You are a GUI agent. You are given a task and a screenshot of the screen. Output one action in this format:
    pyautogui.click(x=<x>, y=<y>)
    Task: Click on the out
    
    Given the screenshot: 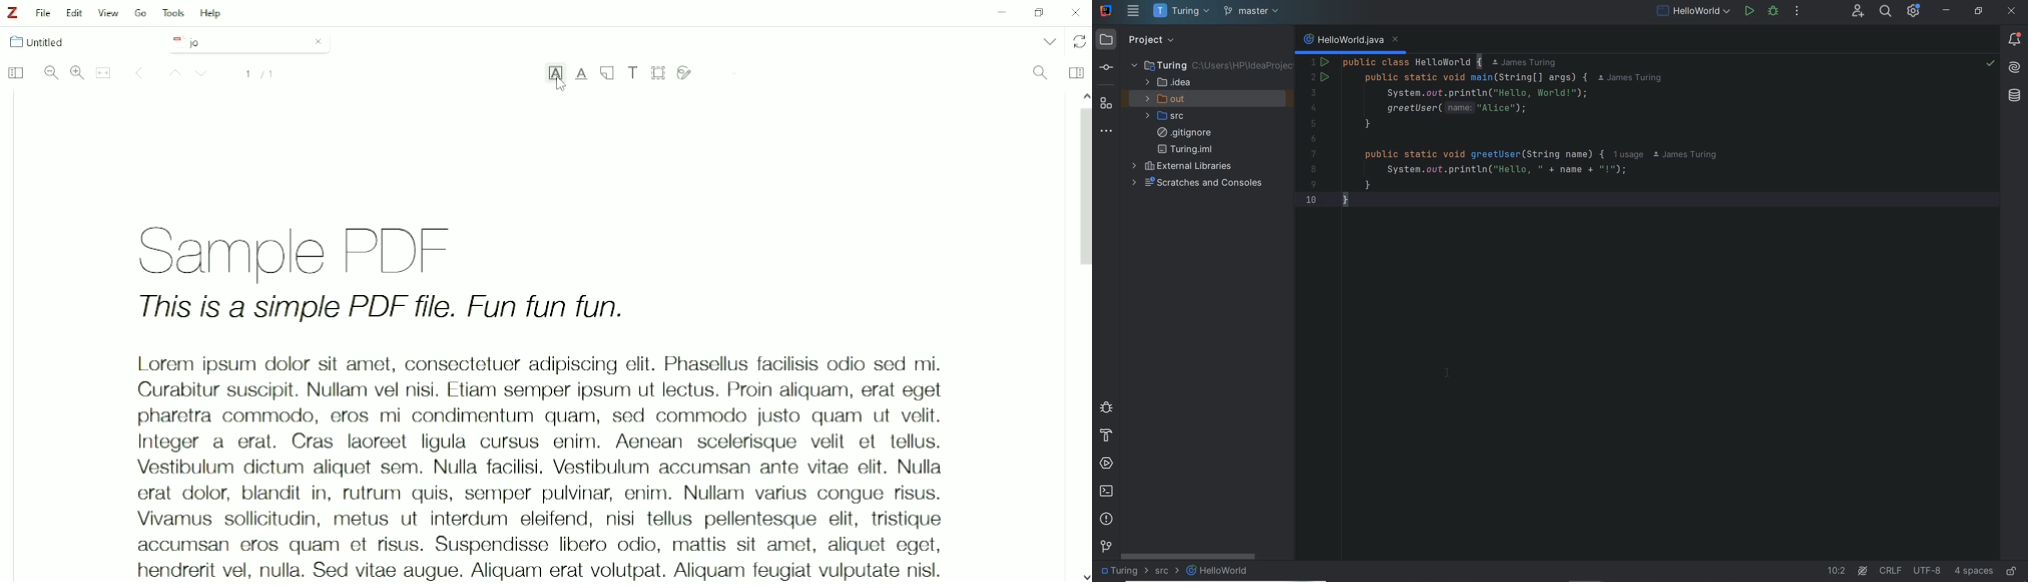 What is the action you would take?
    pyautogui.click(x=1169, y=99)
    